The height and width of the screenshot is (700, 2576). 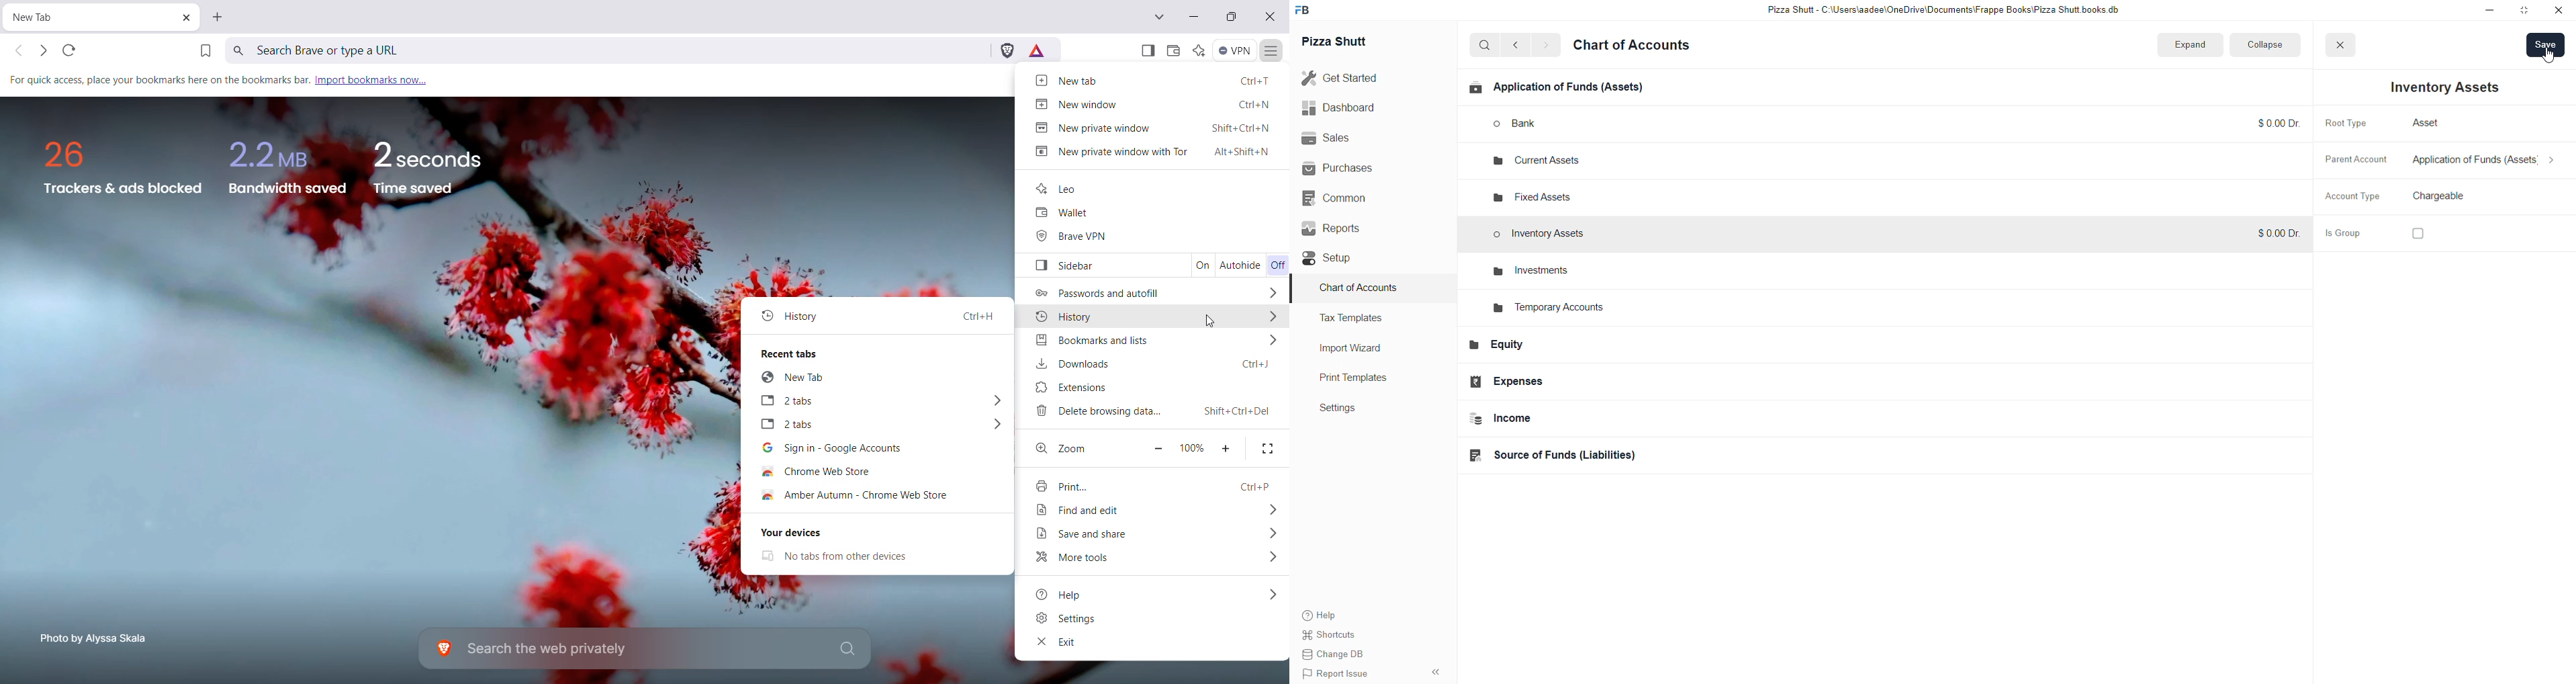 What do you see at coordinates (1347, 139) in the screenshot?
I see `Sales ` at bounding box center [1347, 139].